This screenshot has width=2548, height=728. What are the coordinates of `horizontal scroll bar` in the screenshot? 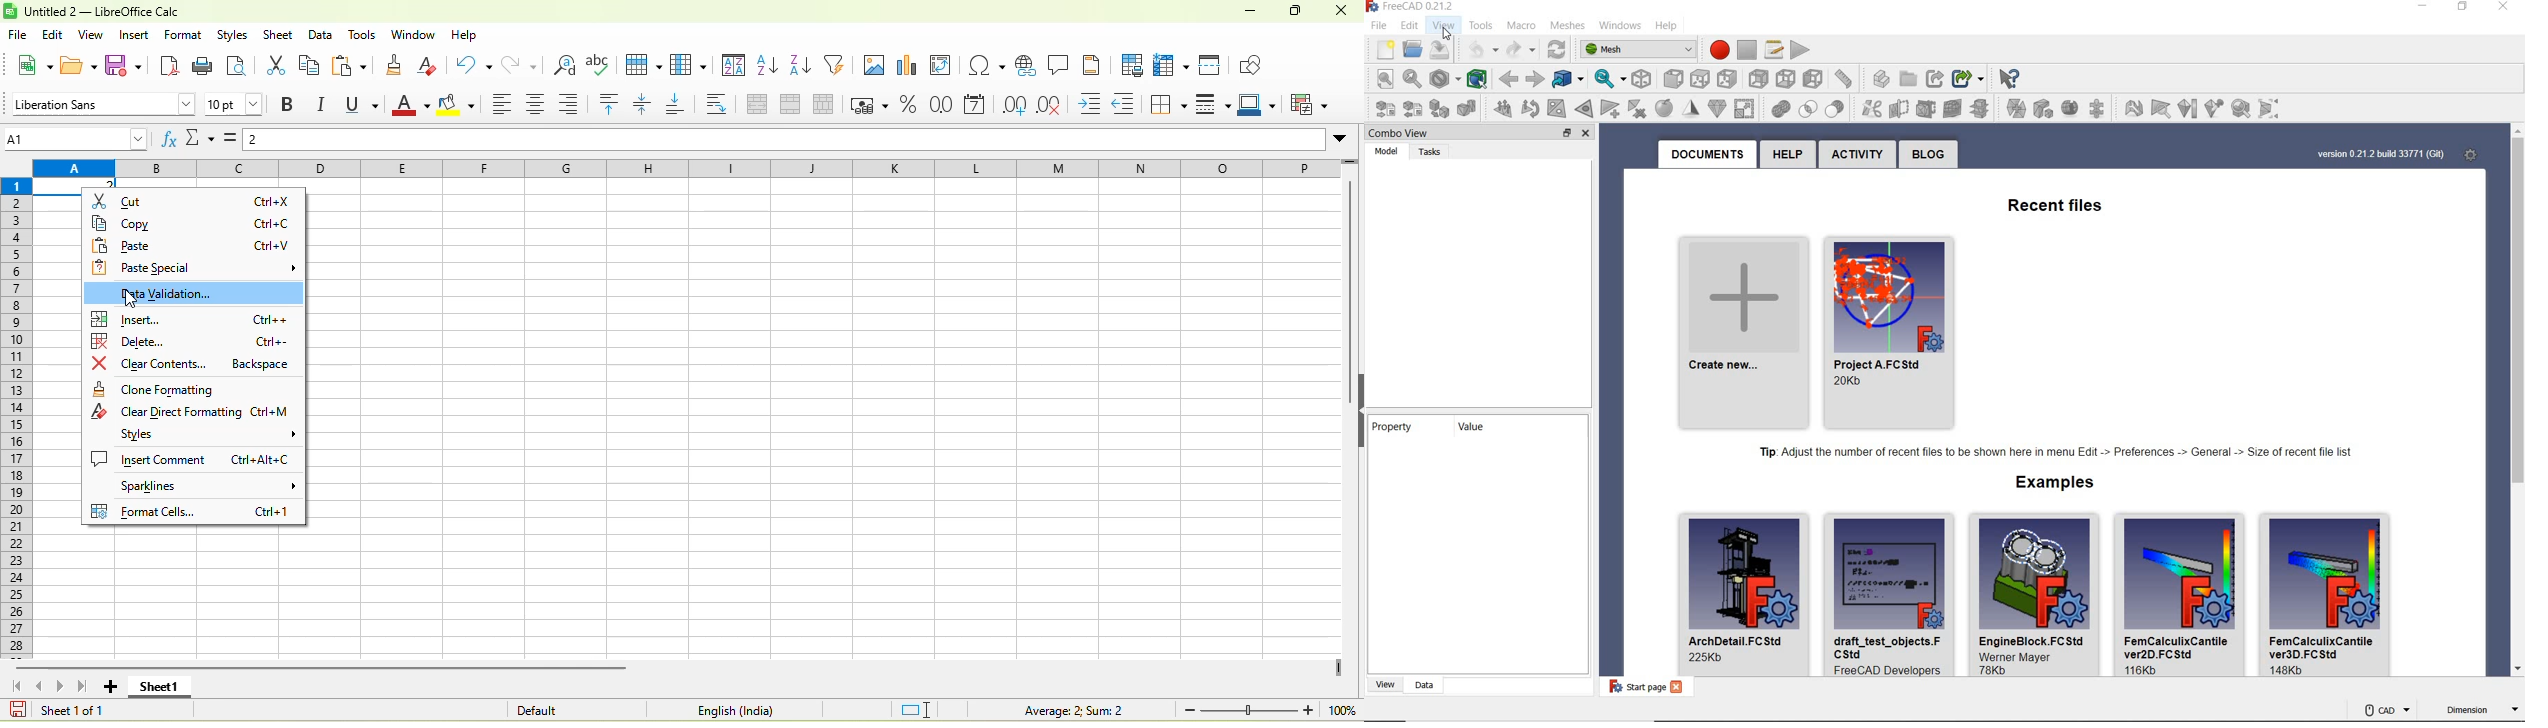 It's located at (324, 667).